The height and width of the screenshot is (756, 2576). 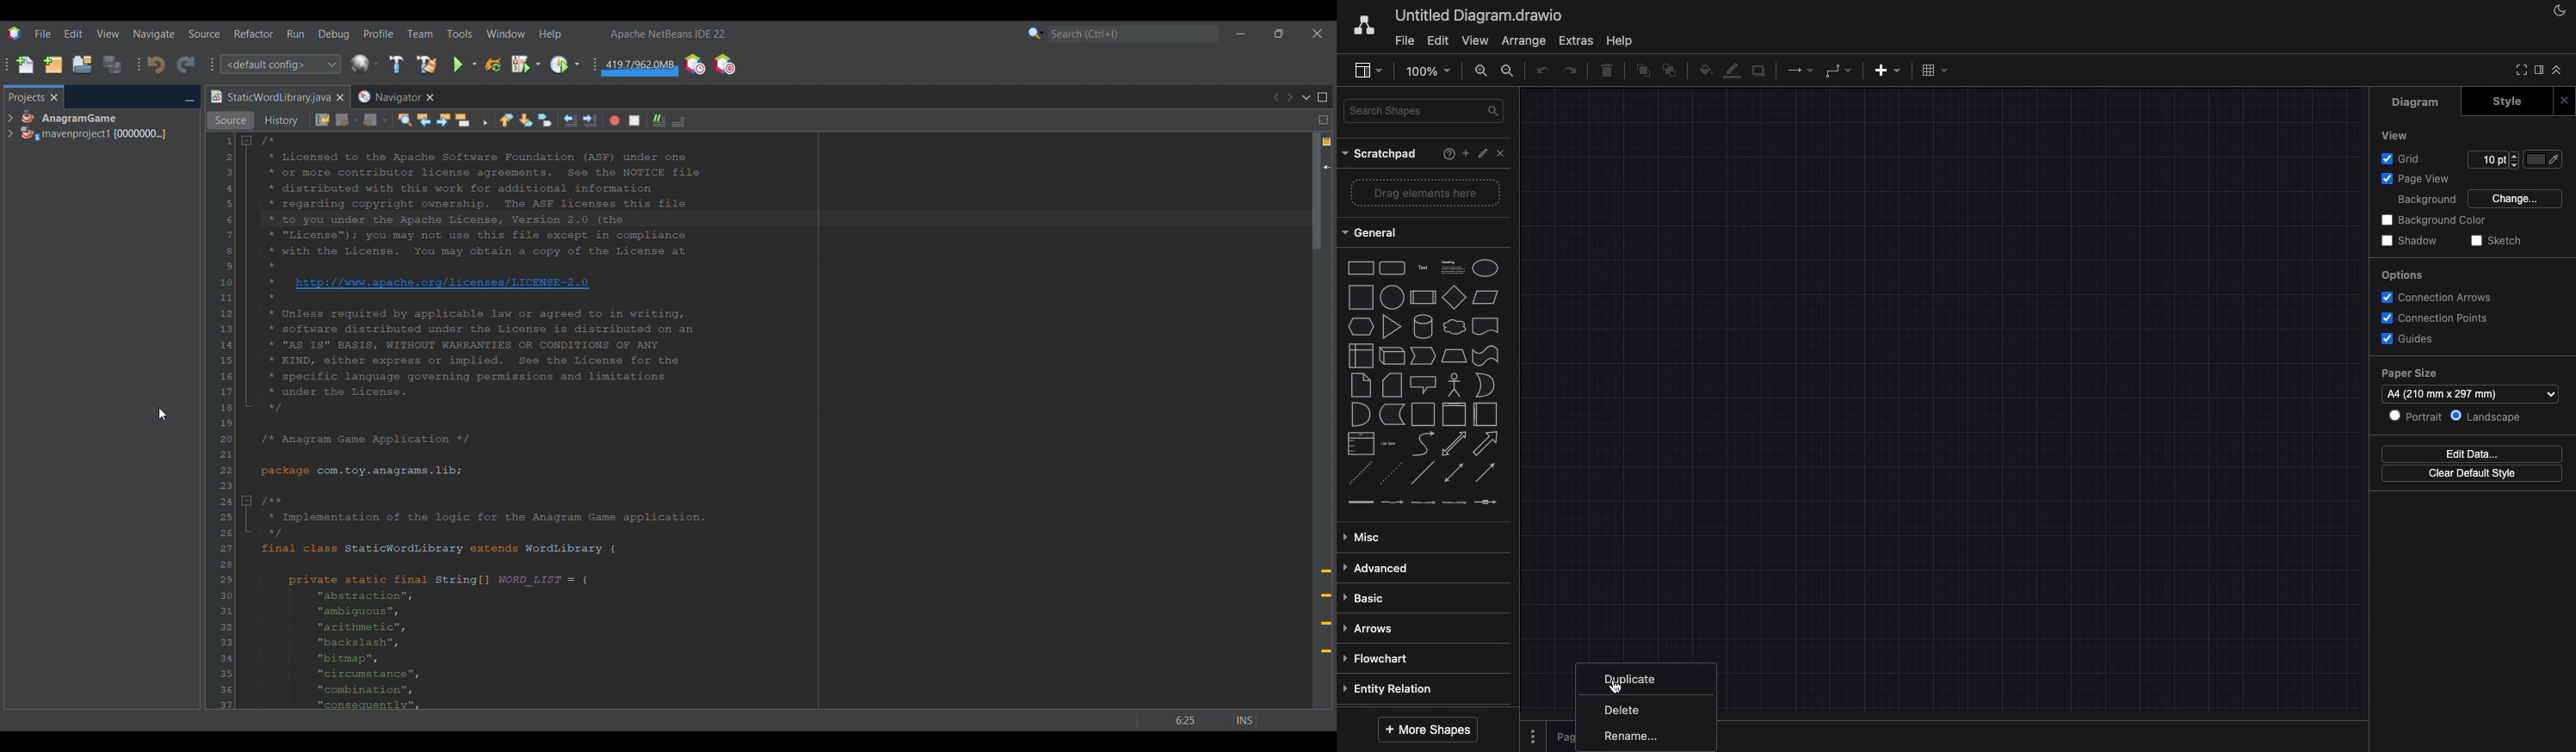 What do you see at coordinates (1405, 42) in the screenshot?
I see `file` at bounding box center [1405, 42].